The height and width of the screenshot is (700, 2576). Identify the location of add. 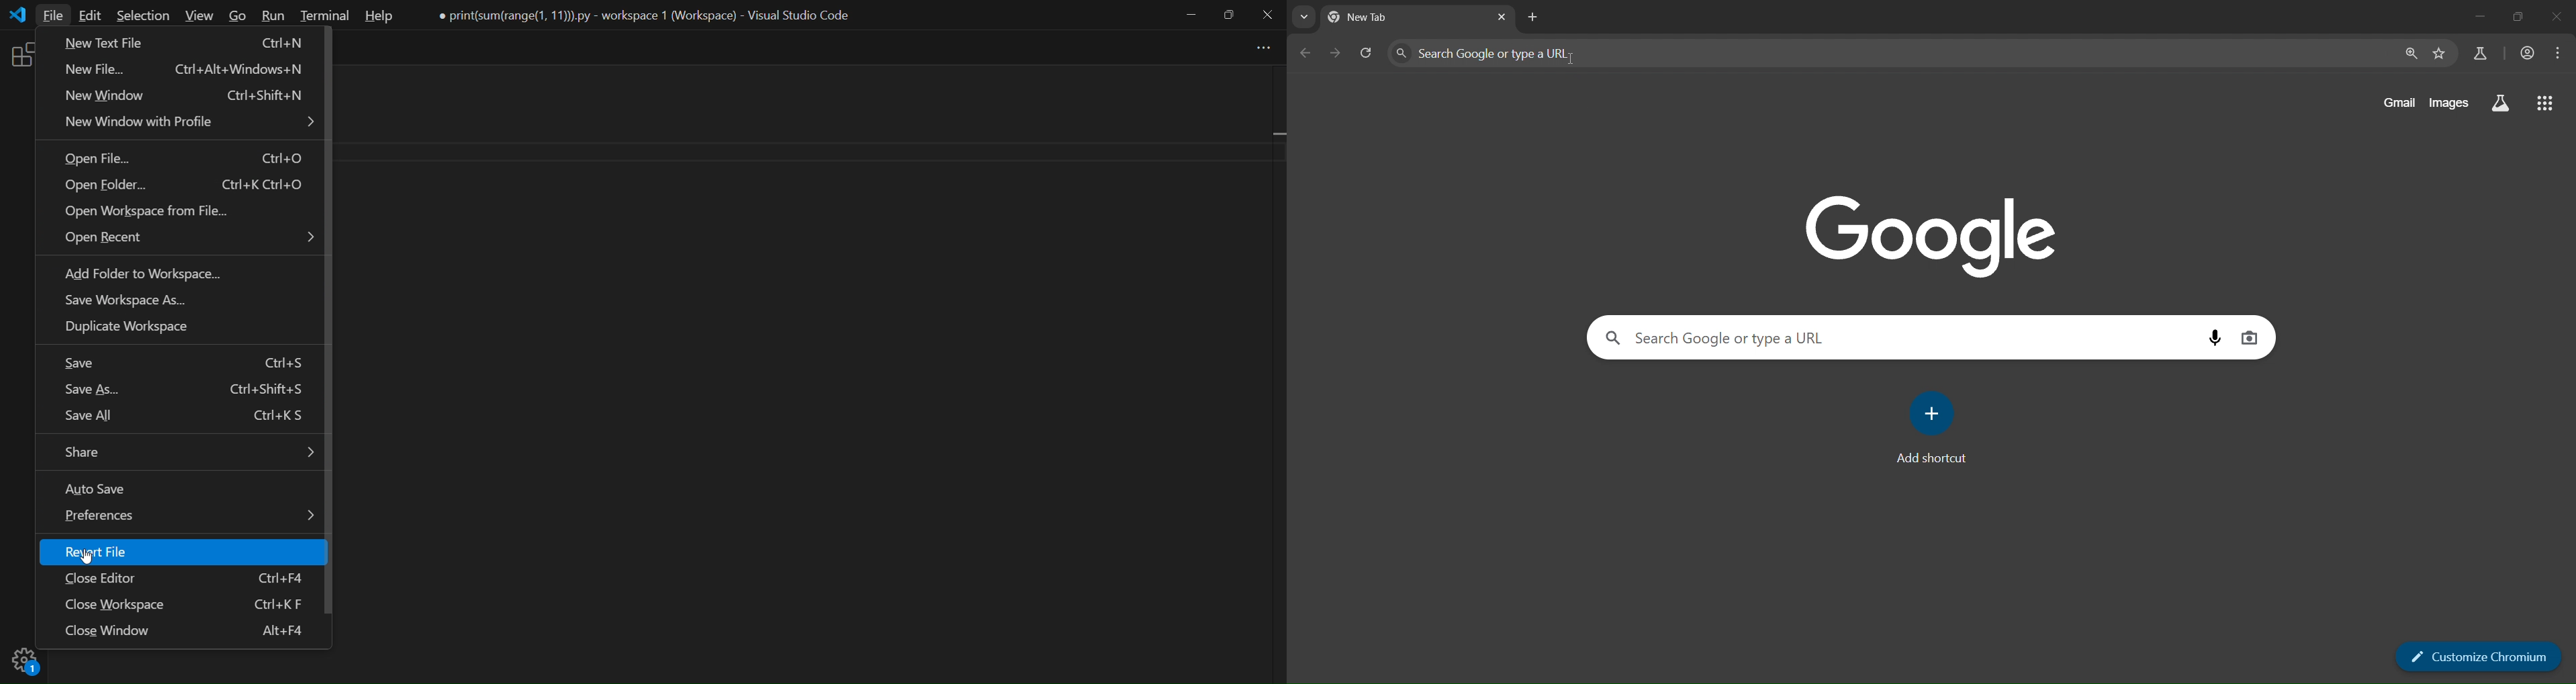
(1934, 414).